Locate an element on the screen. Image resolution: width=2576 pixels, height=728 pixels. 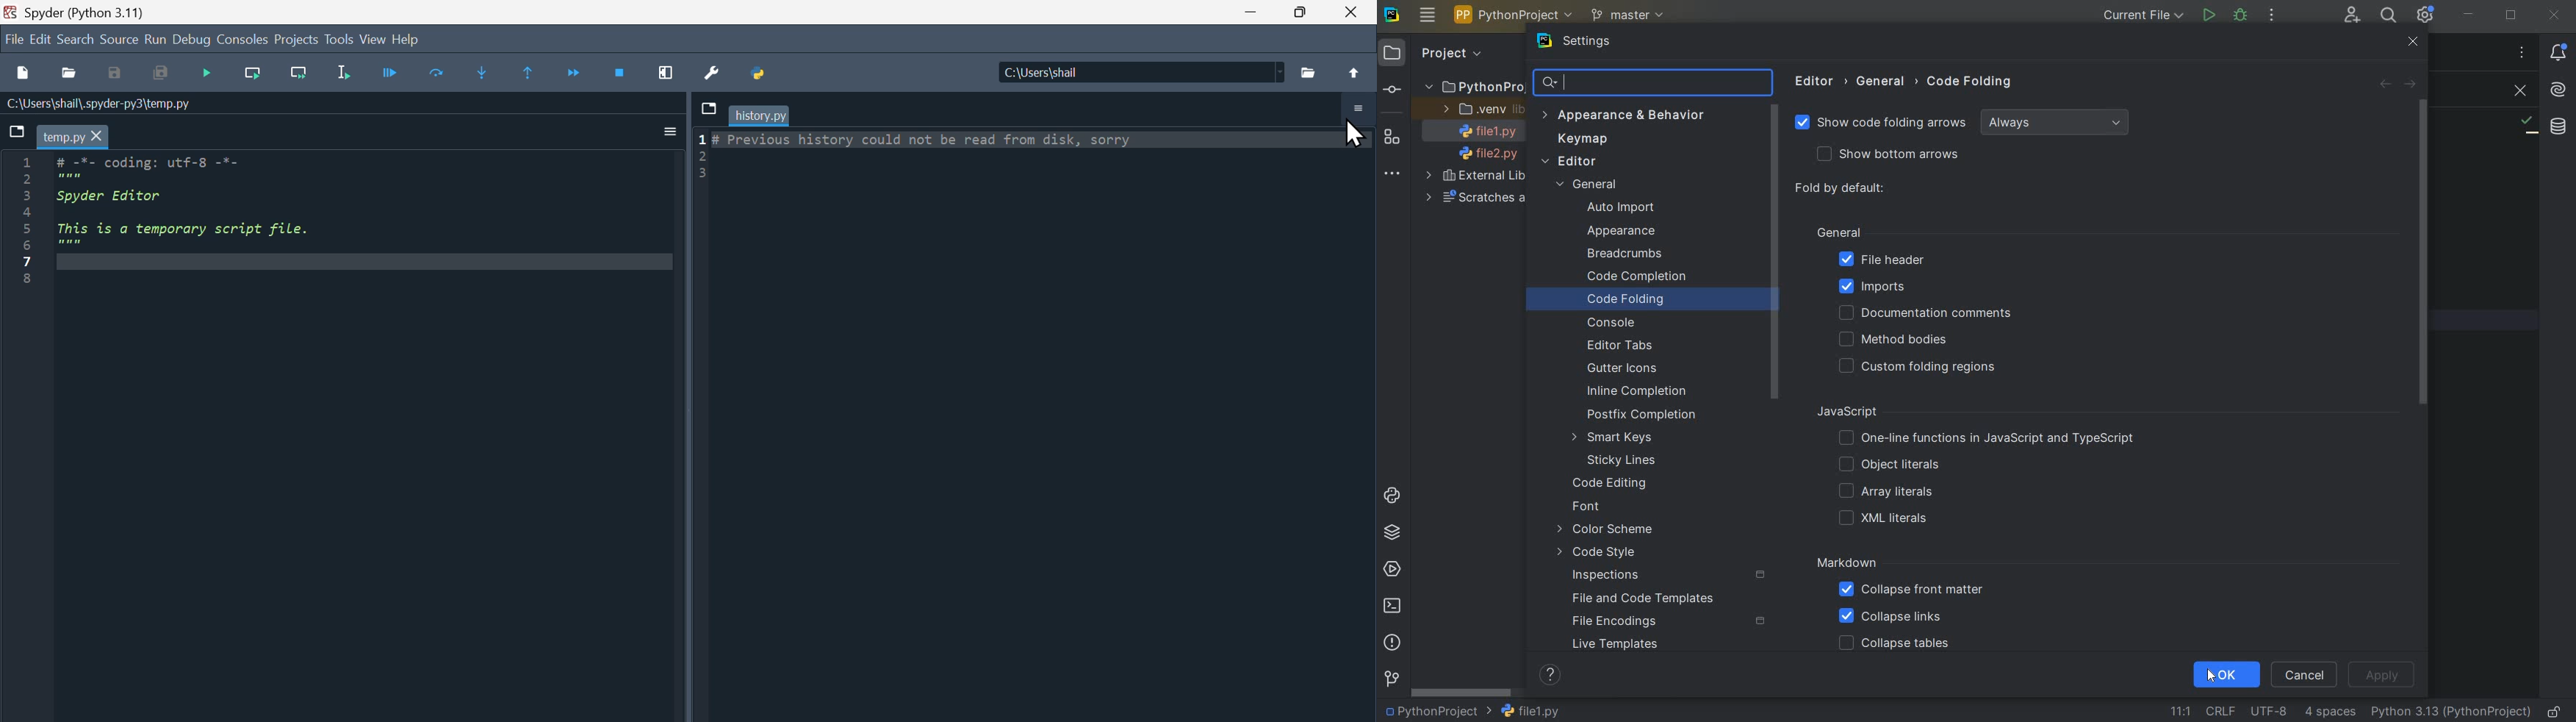
Help is located at coordinates (405, 39).